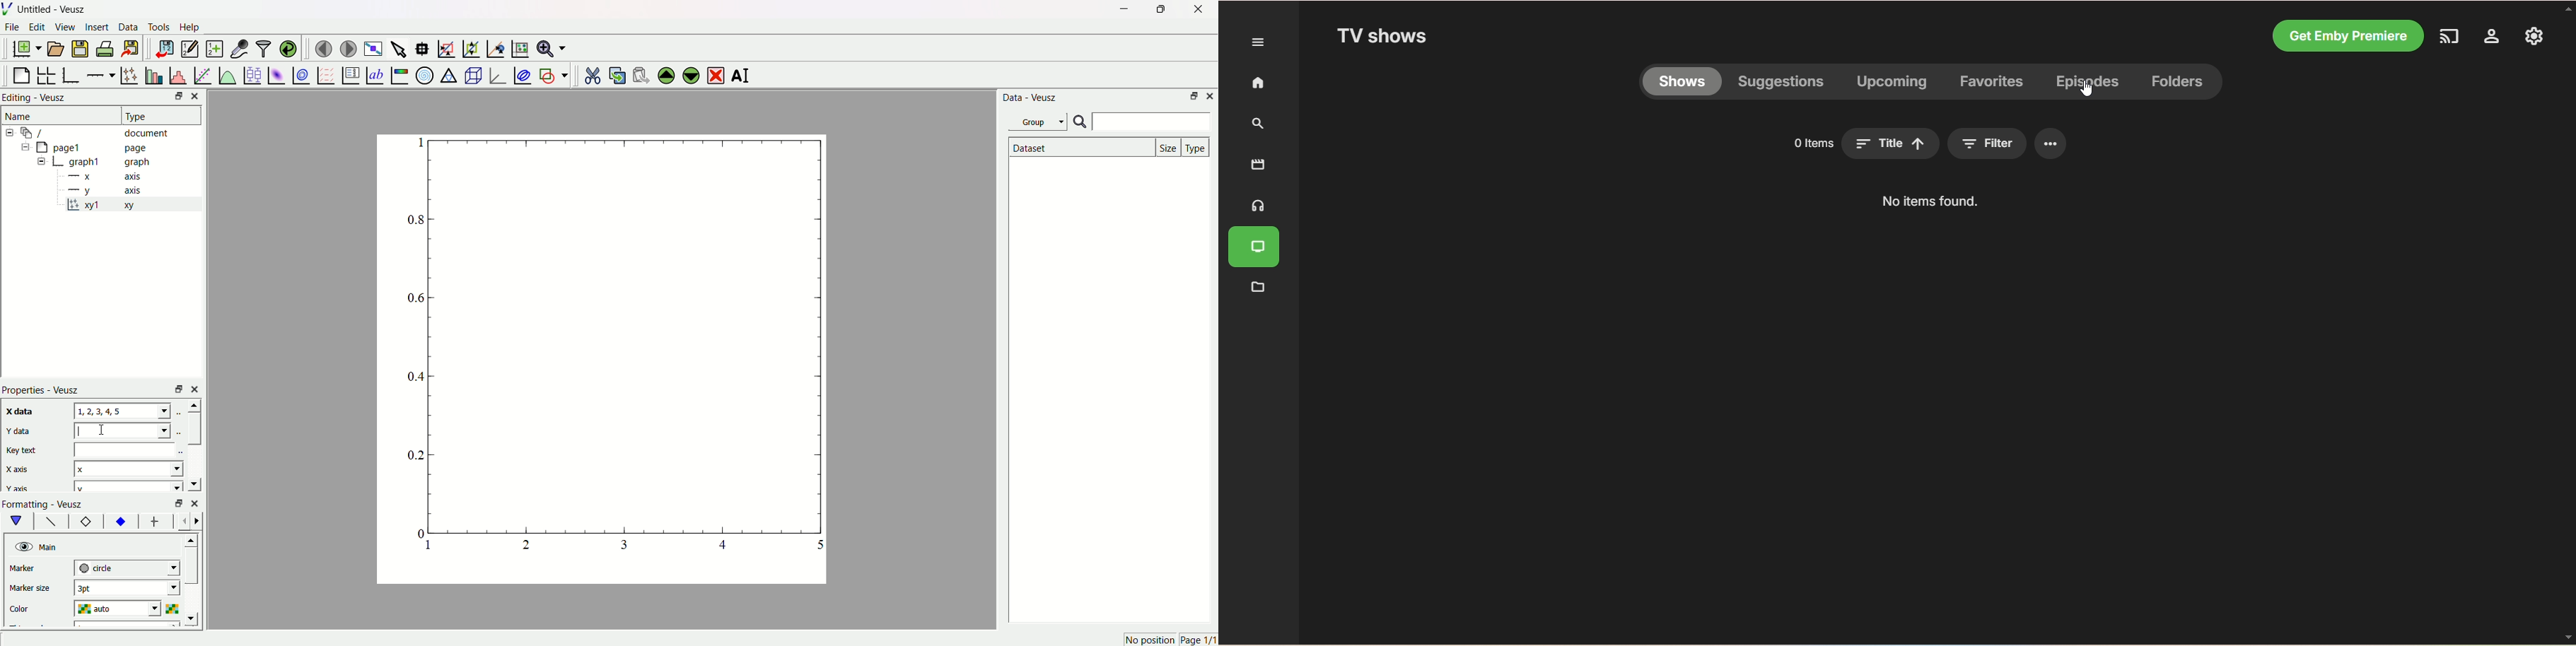 This screenshot has height=672, width=2576. What do you see at coordinates (399, 75) in the screenshot?
I see `image color bar` at bounding box center [399, 75].